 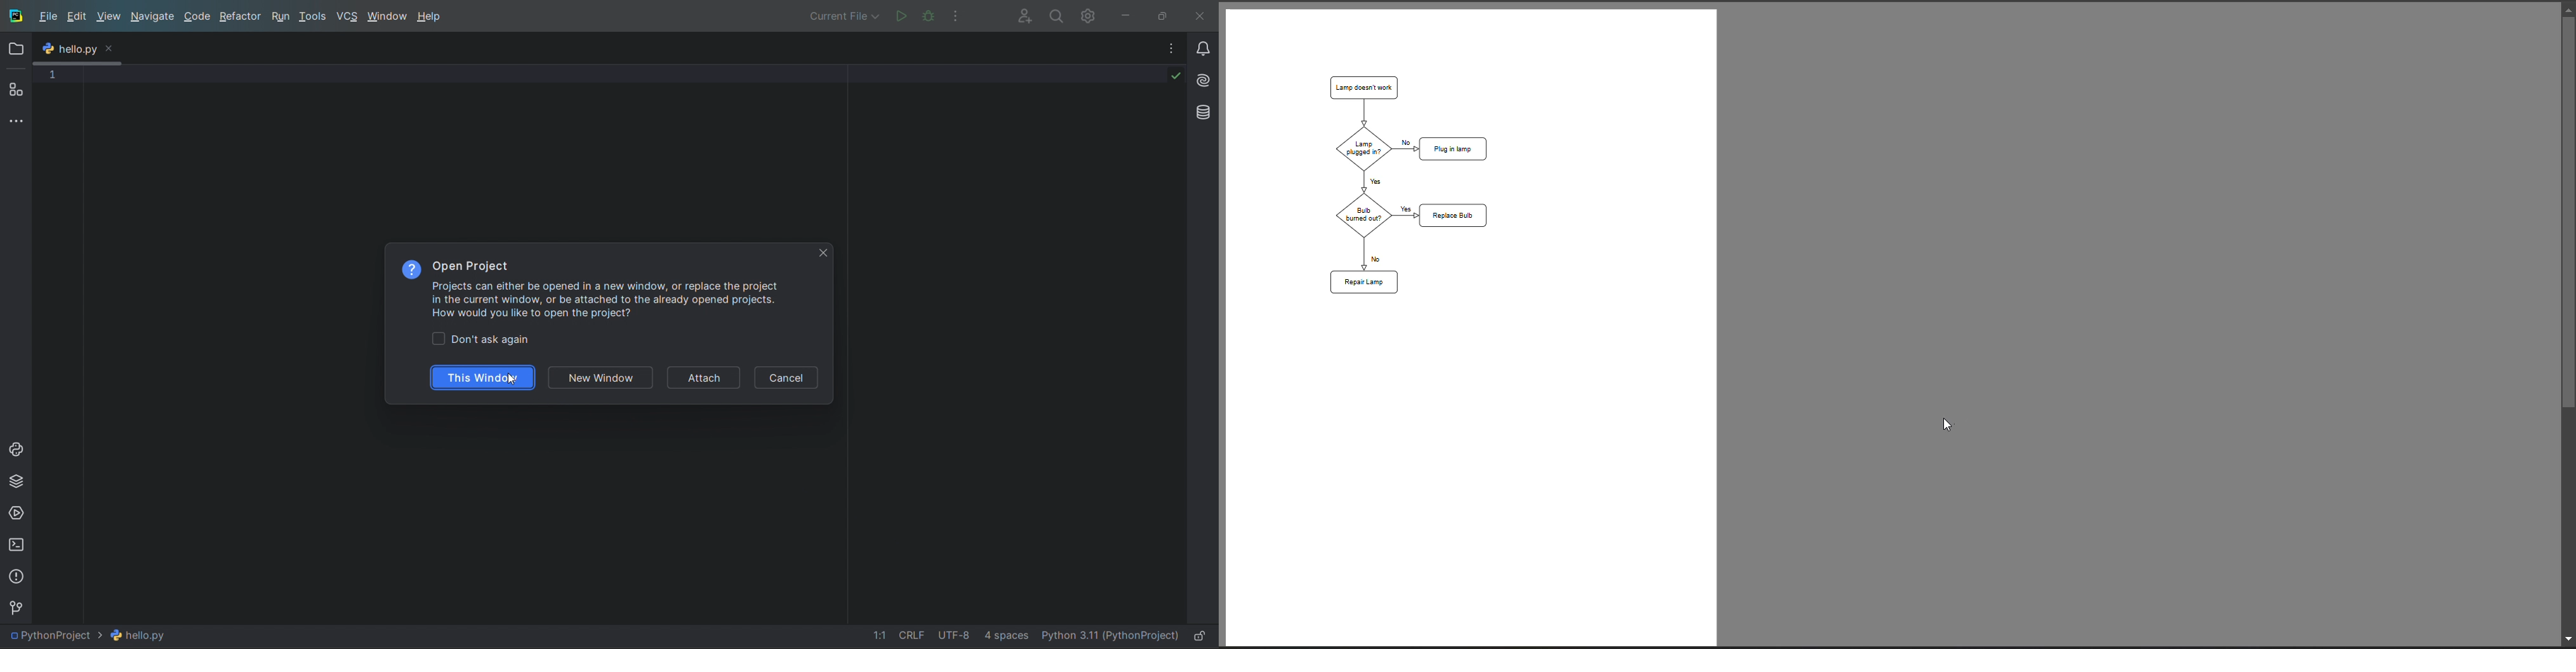 I want to click on scroll bar, so click(x=2568, y=215).